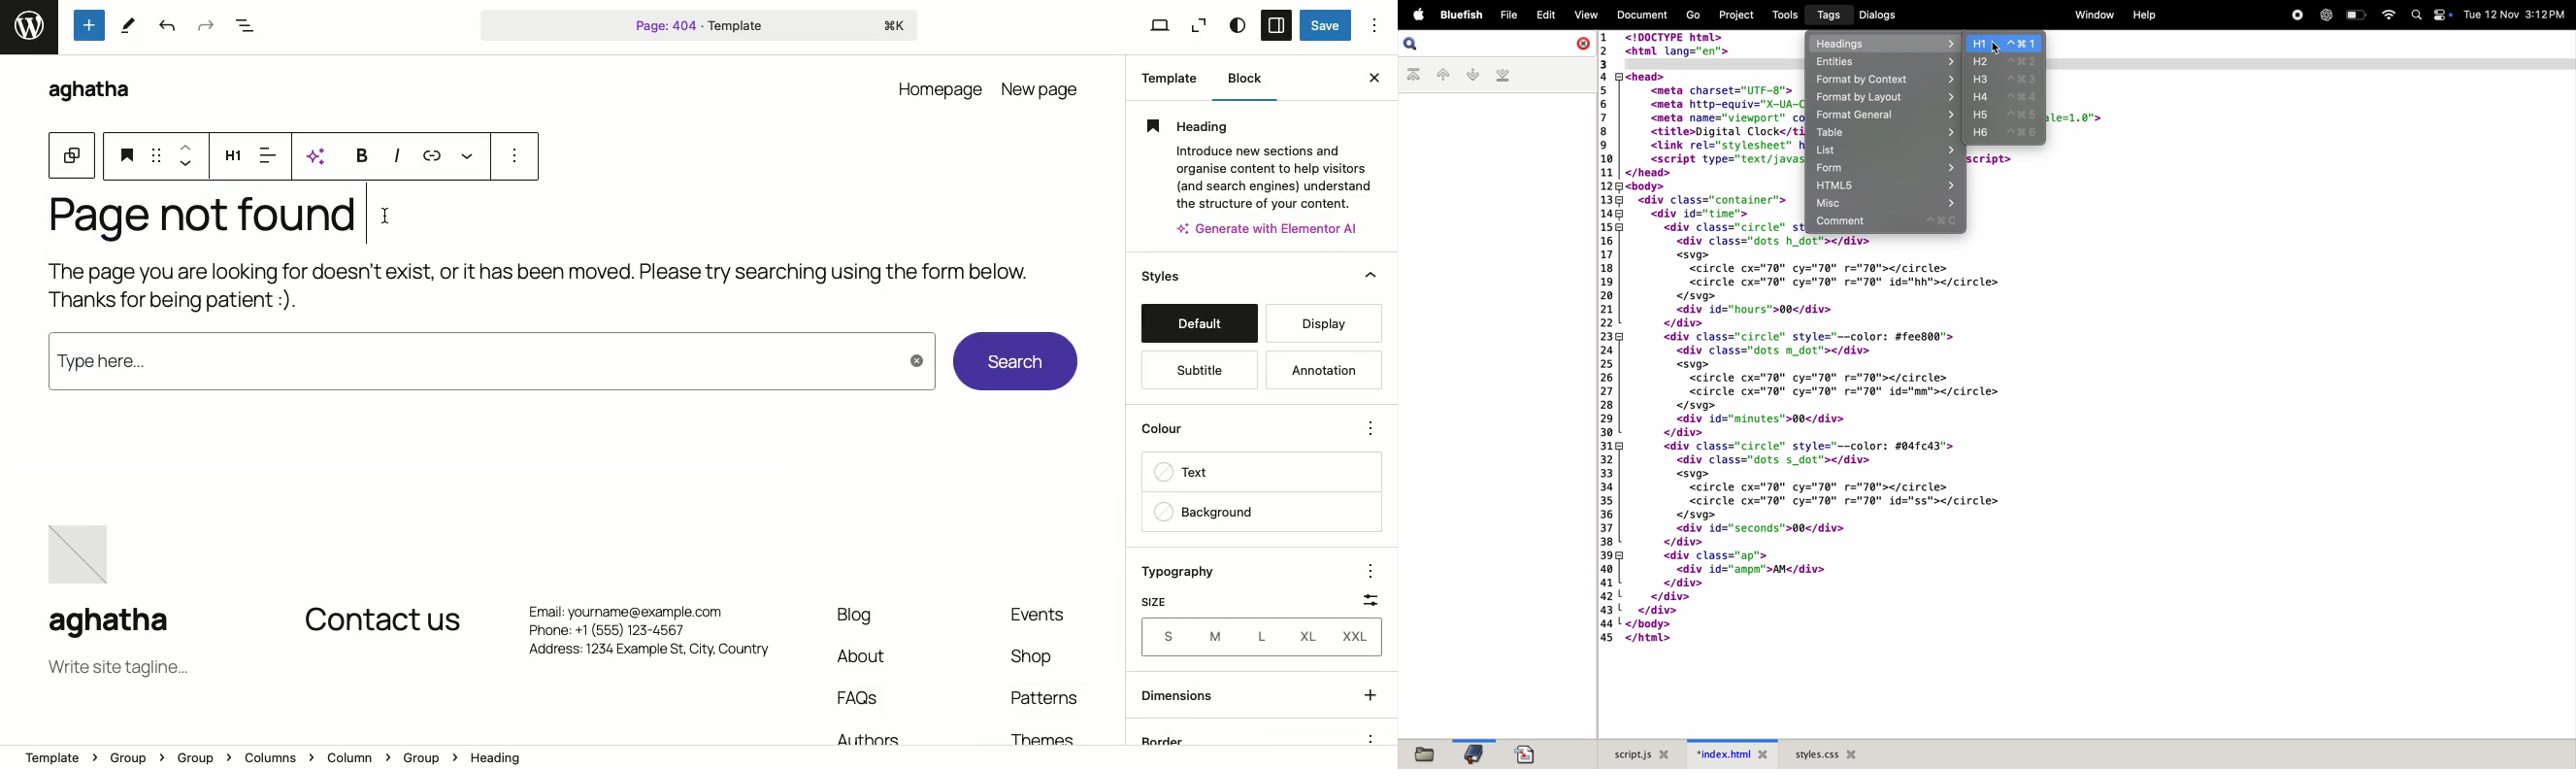 The height and width of the screenshot is (784, 2576). I want to click on format general, so click(1883, 117).